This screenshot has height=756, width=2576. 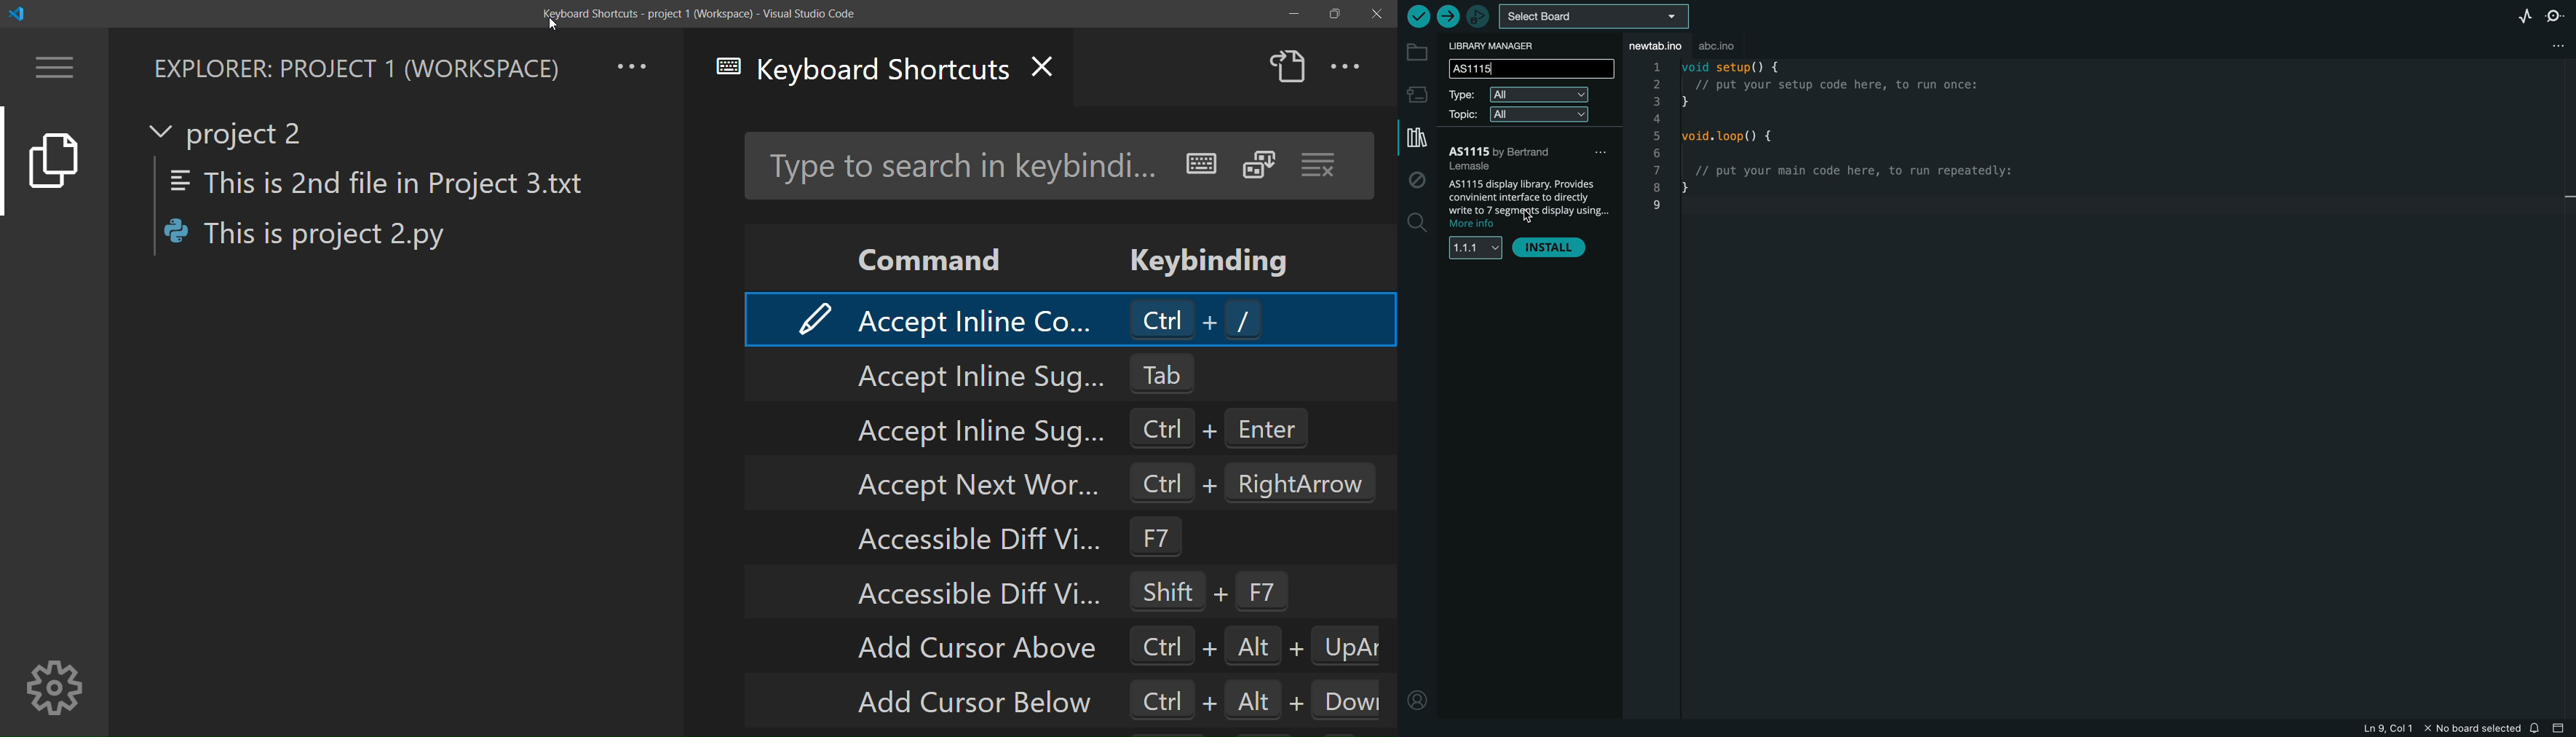 I want to click on cursor, so click(x=555, y=26).